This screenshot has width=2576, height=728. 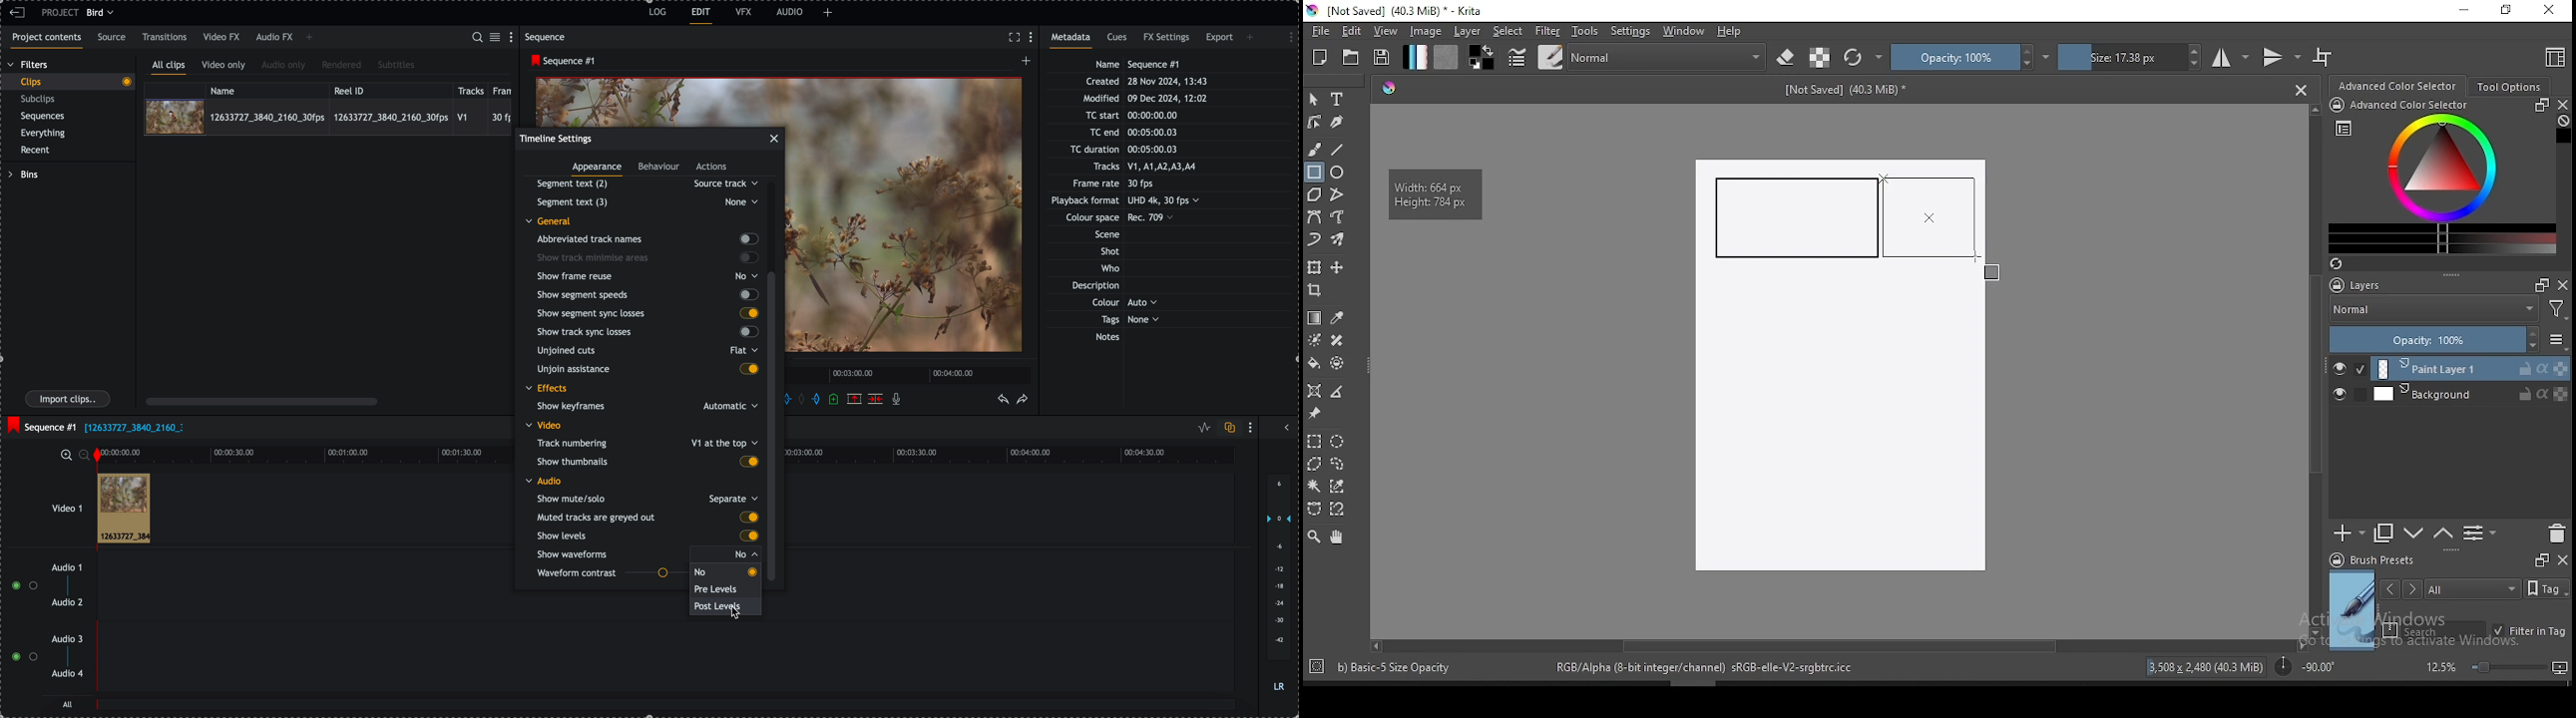 What do you see at coordinates (667, 709) in the screenshot?
I see `all` at bounding box center [667, 709].